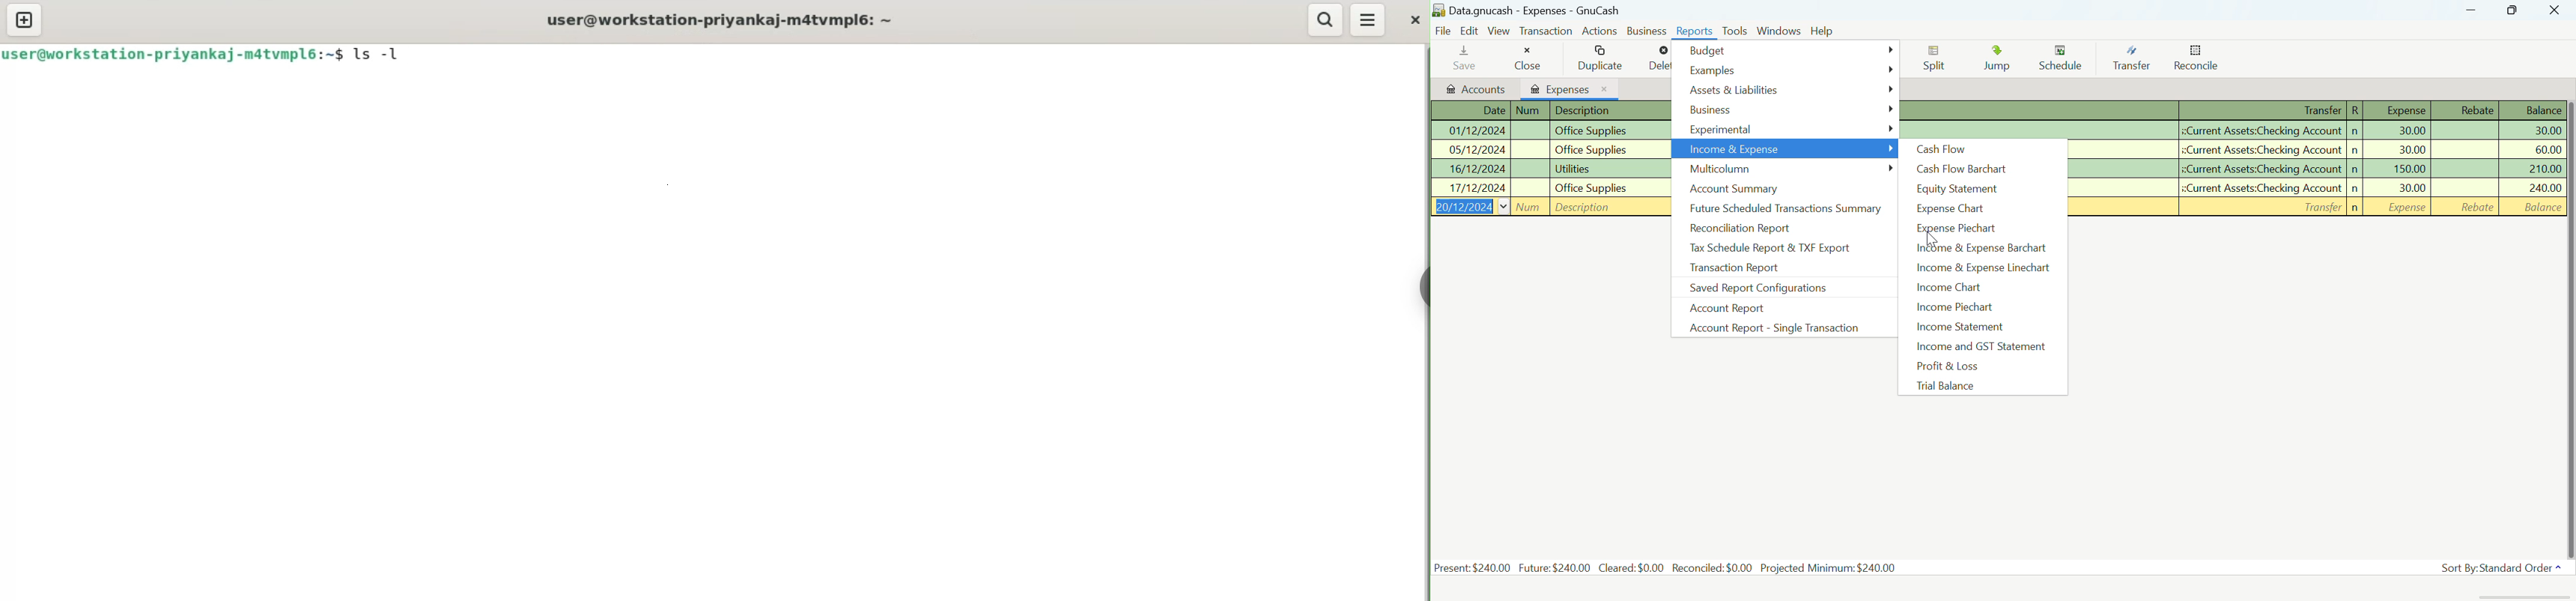 The width and height of the screenshot is (2576, 616). I want to click on Help, so click(1823, 30).